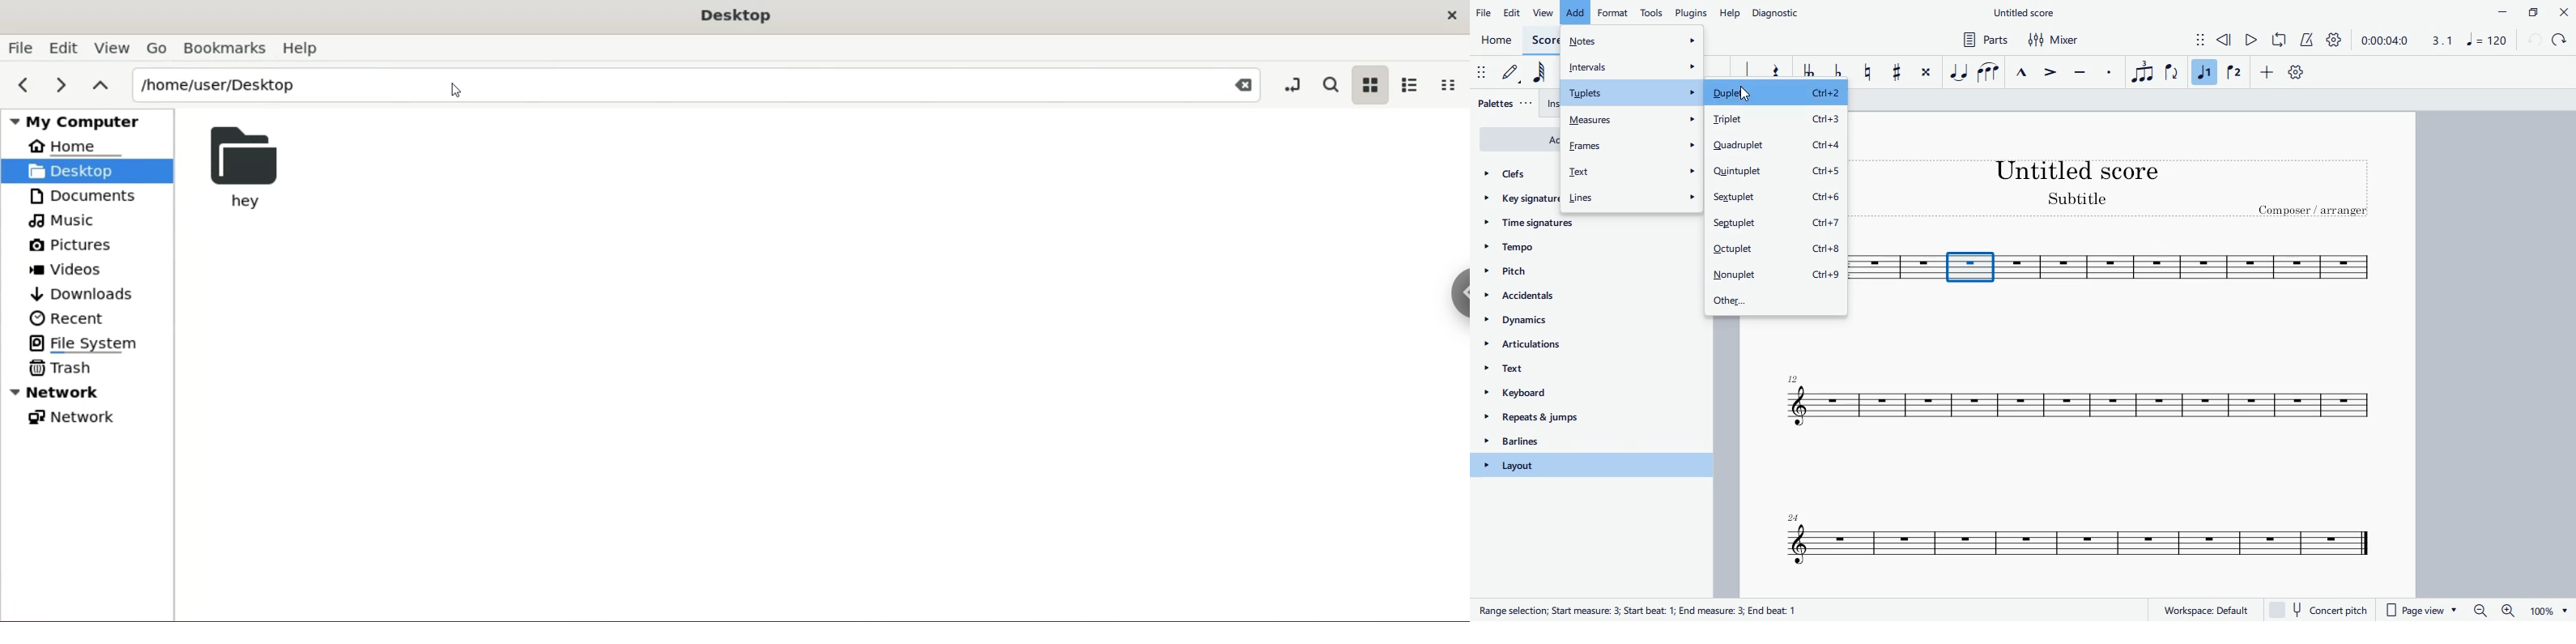  I want to click on intervals, so click(1632, 65).